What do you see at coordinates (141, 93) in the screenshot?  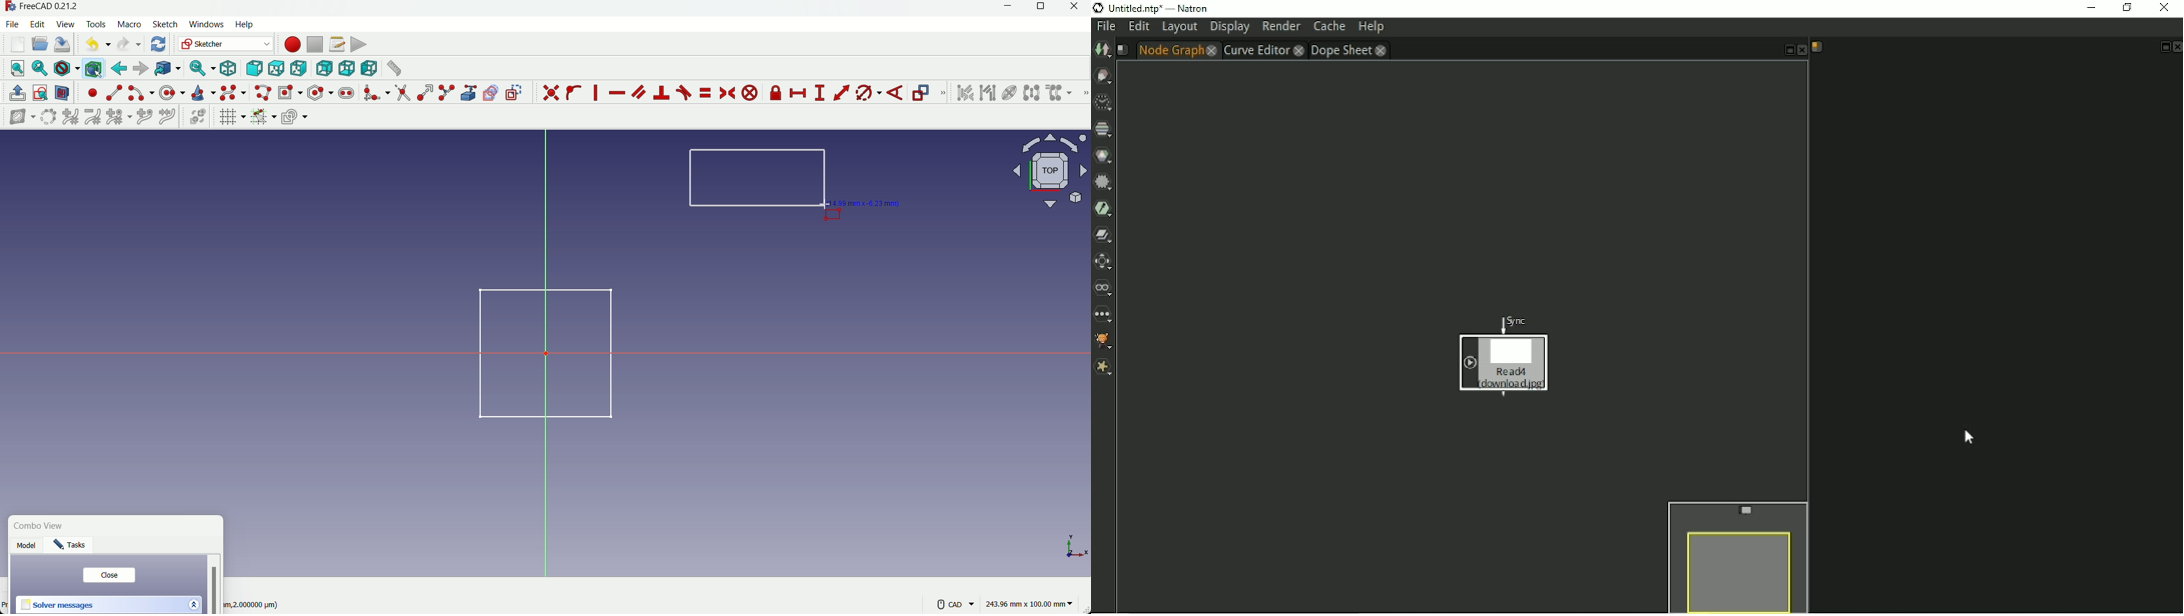 I see `create arc` at bounding box center [141, 93].